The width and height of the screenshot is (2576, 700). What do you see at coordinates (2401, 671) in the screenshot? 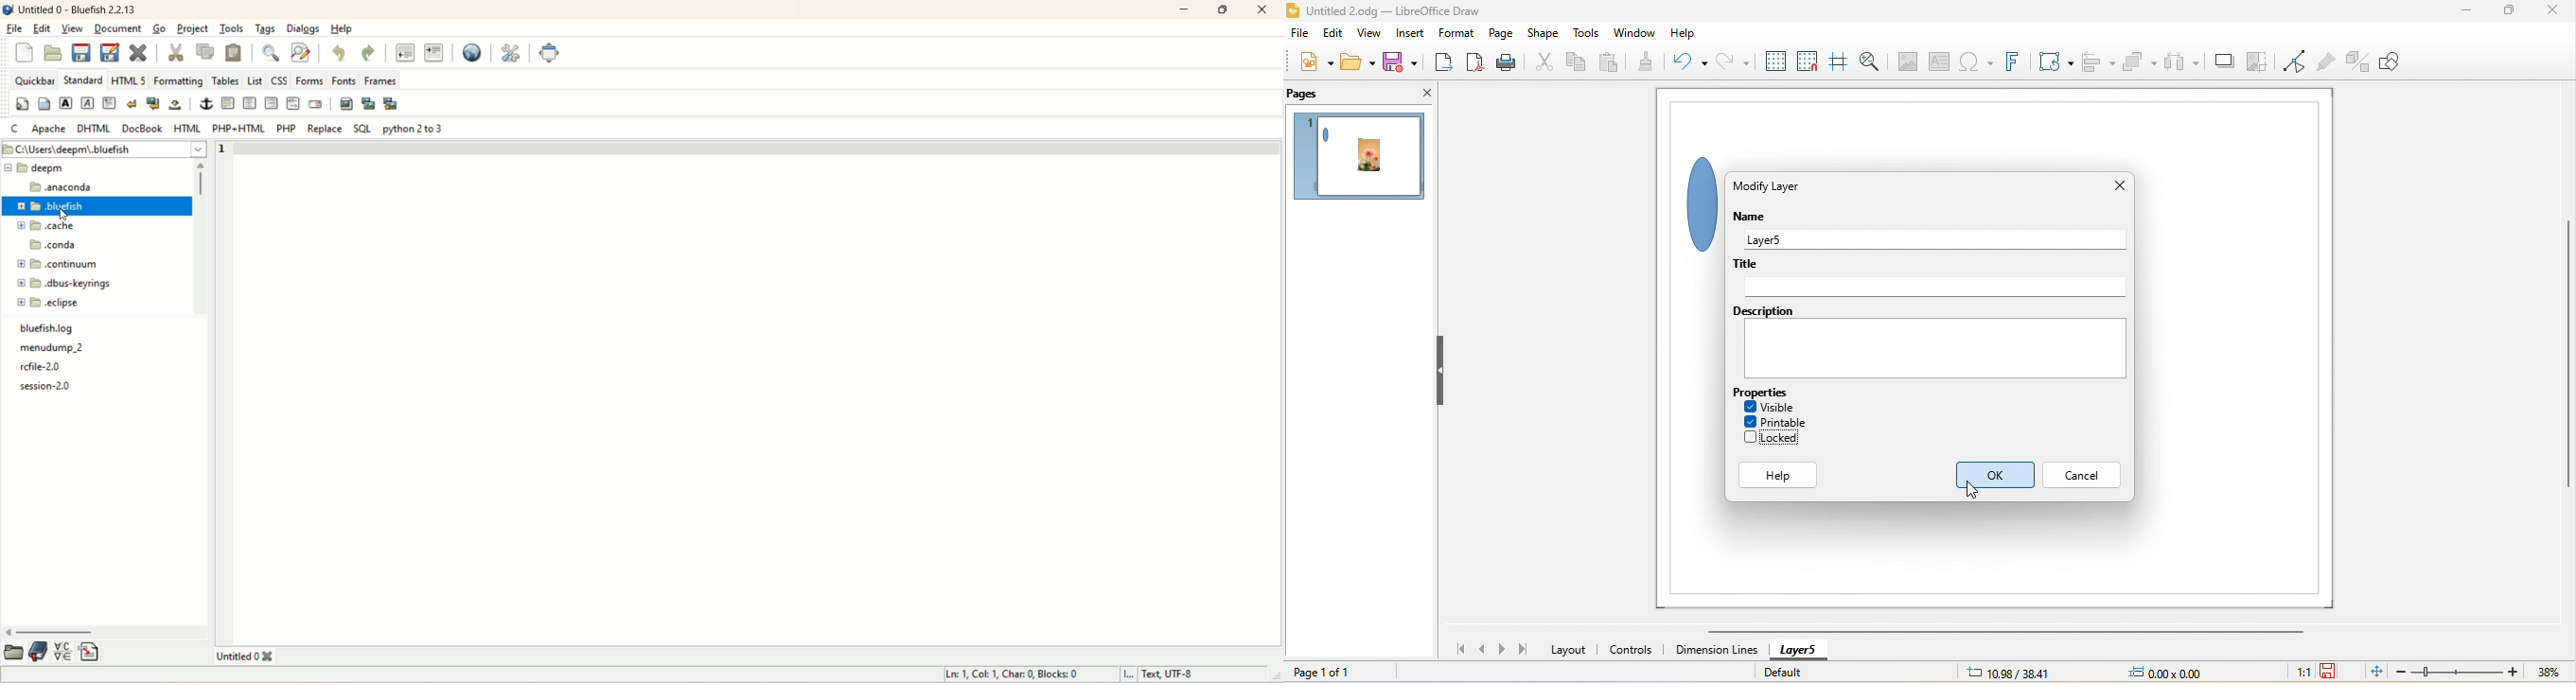
I see `zoom out` at bounding box center [2401, 671].